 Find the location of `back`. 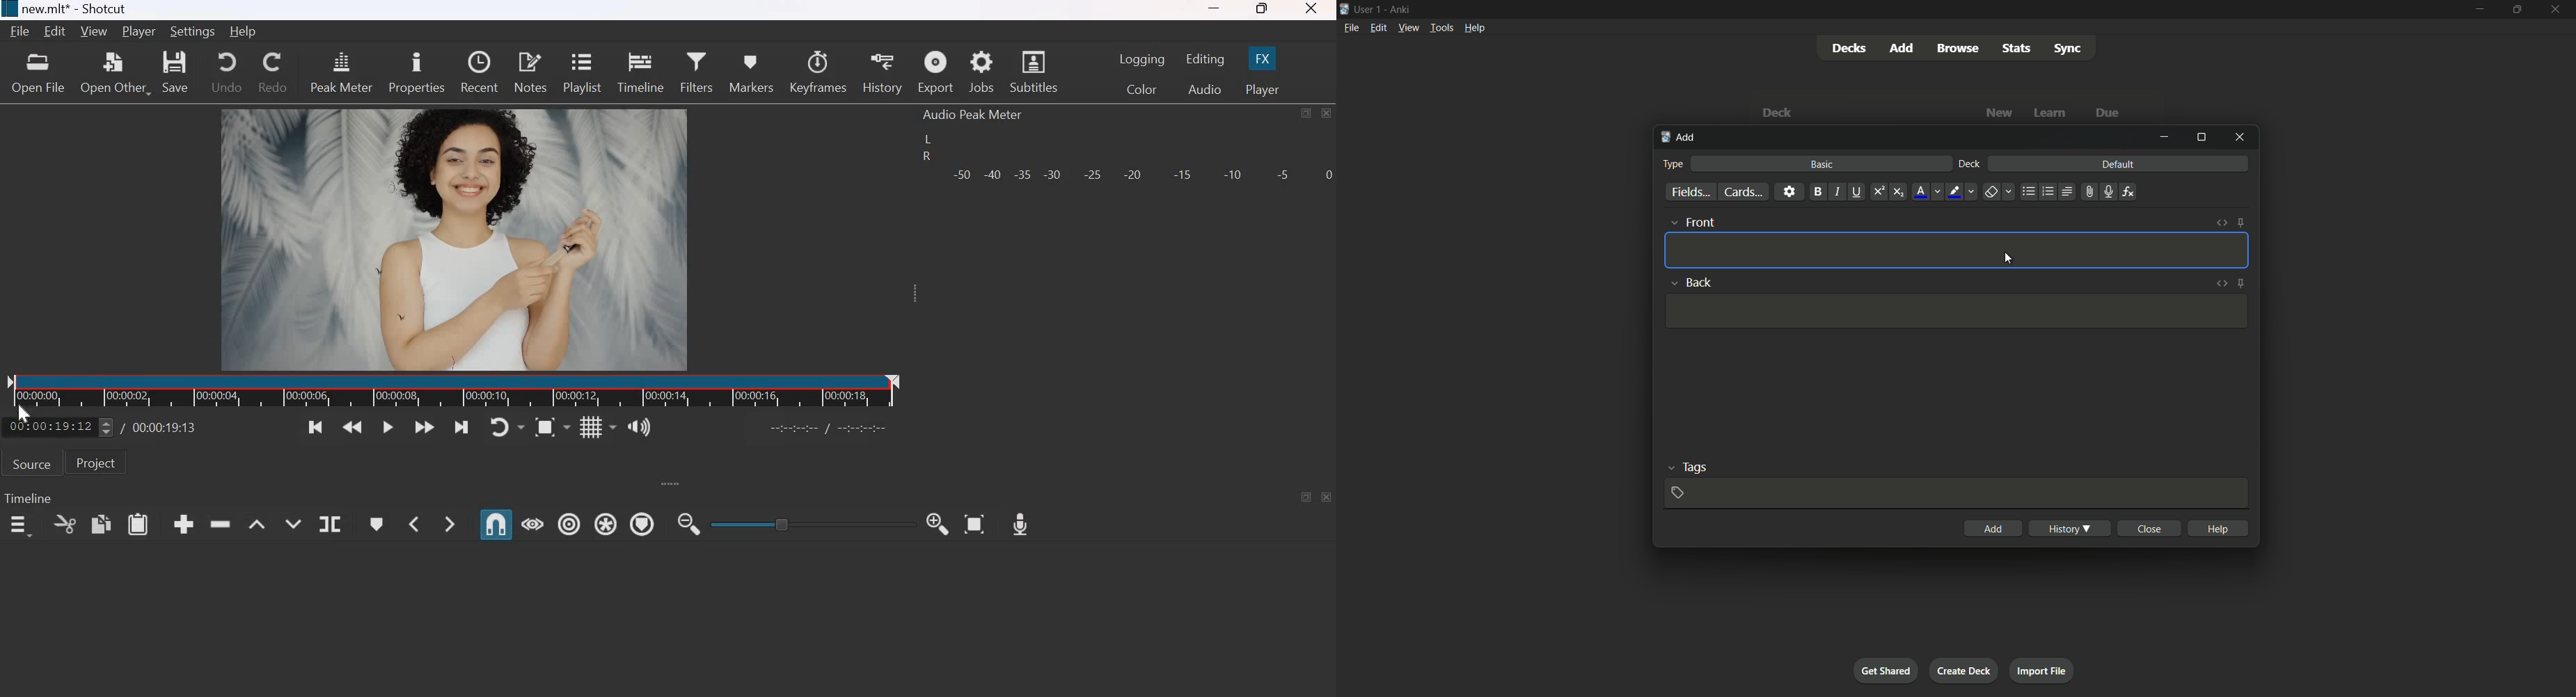

back is located at coordinates (1701, 283).